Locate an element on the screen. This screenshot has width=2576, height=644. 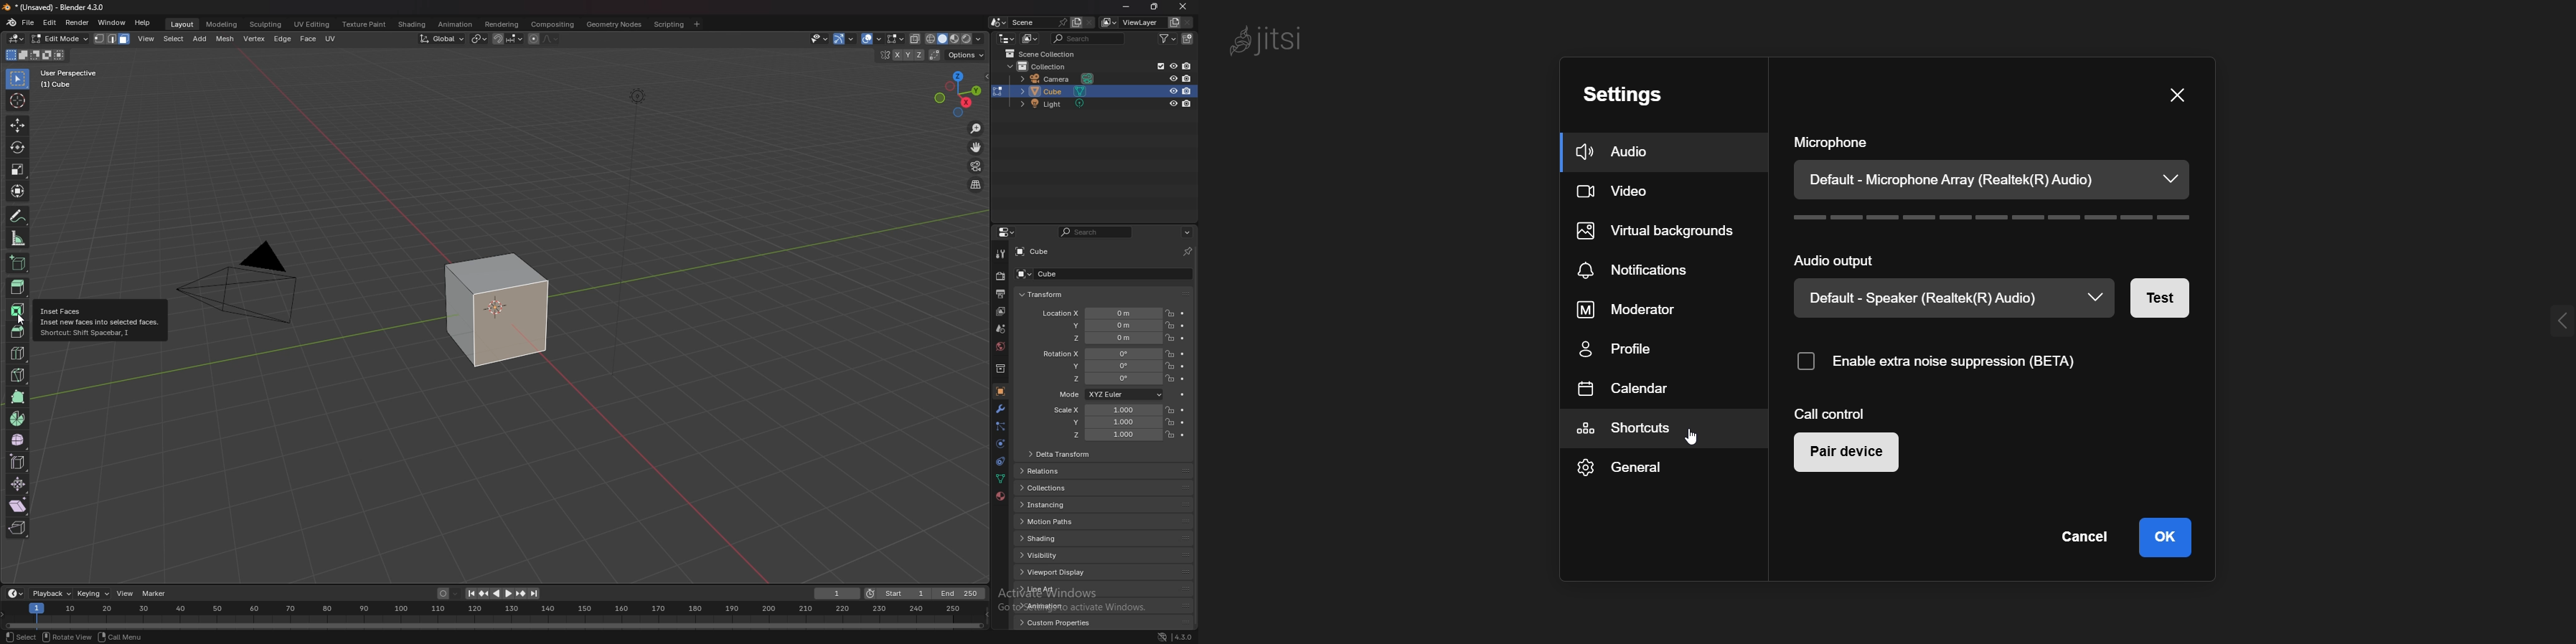
version is located at coordinates (1184, 637).